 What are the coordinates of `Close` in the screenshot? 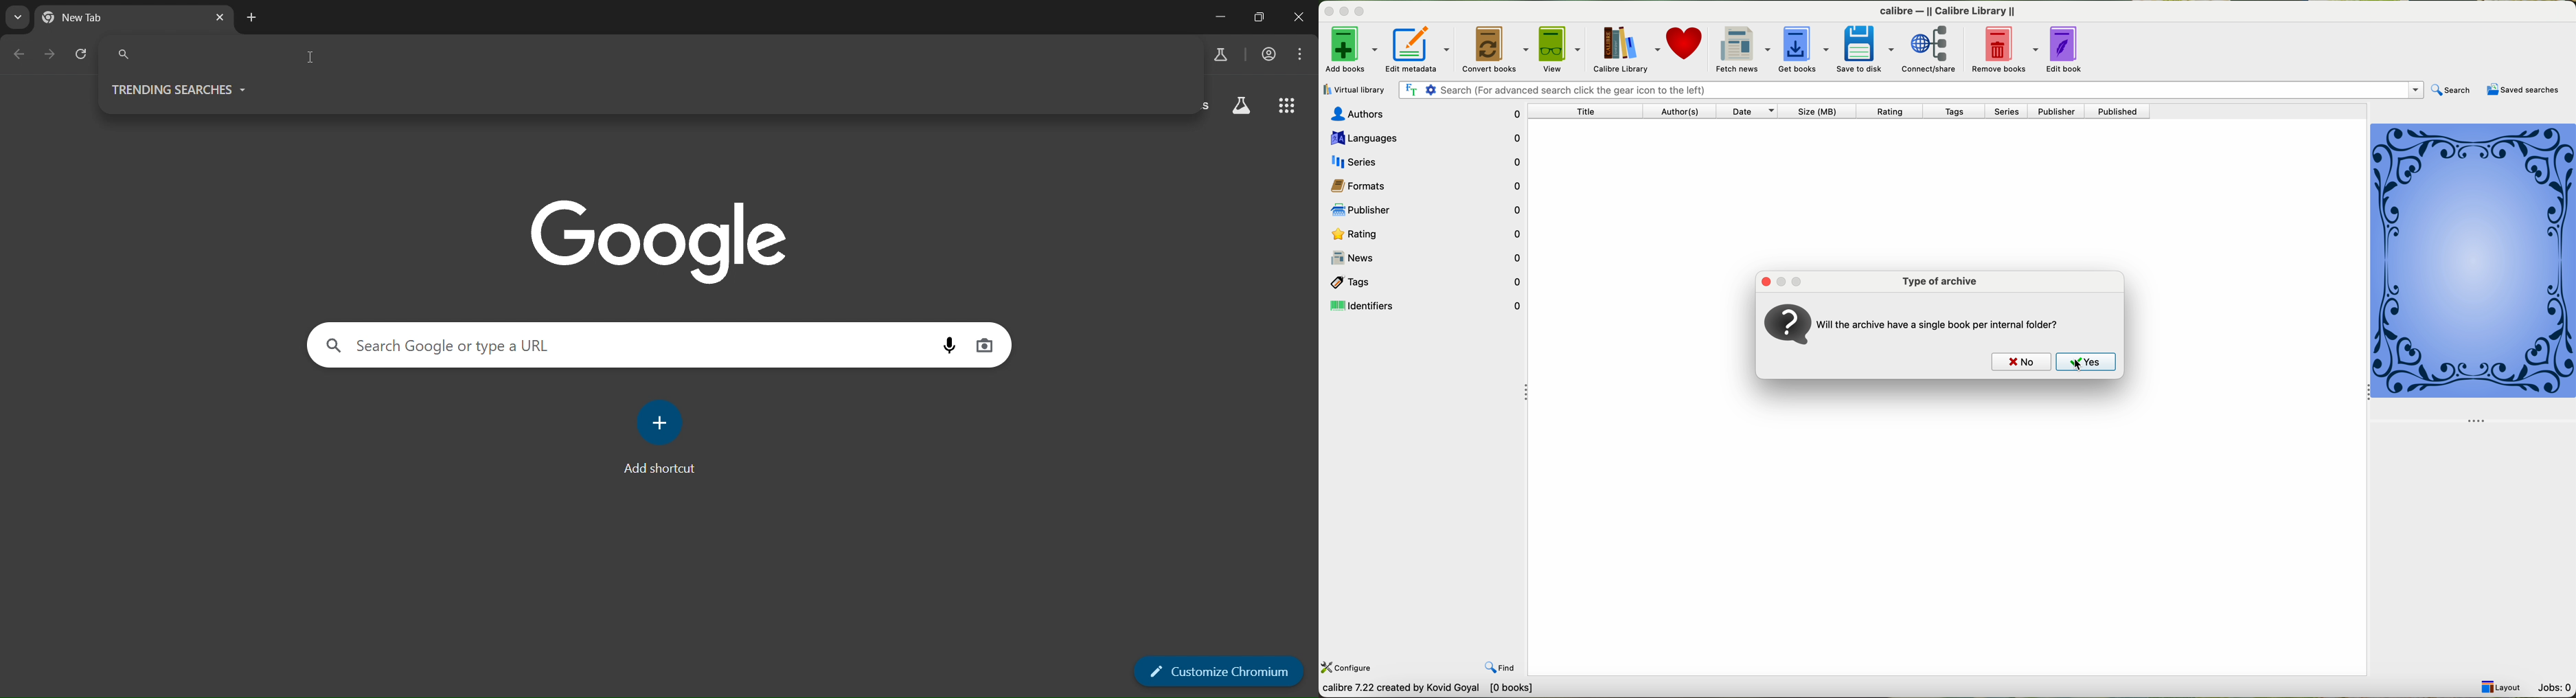 It's located at (1297, 16).